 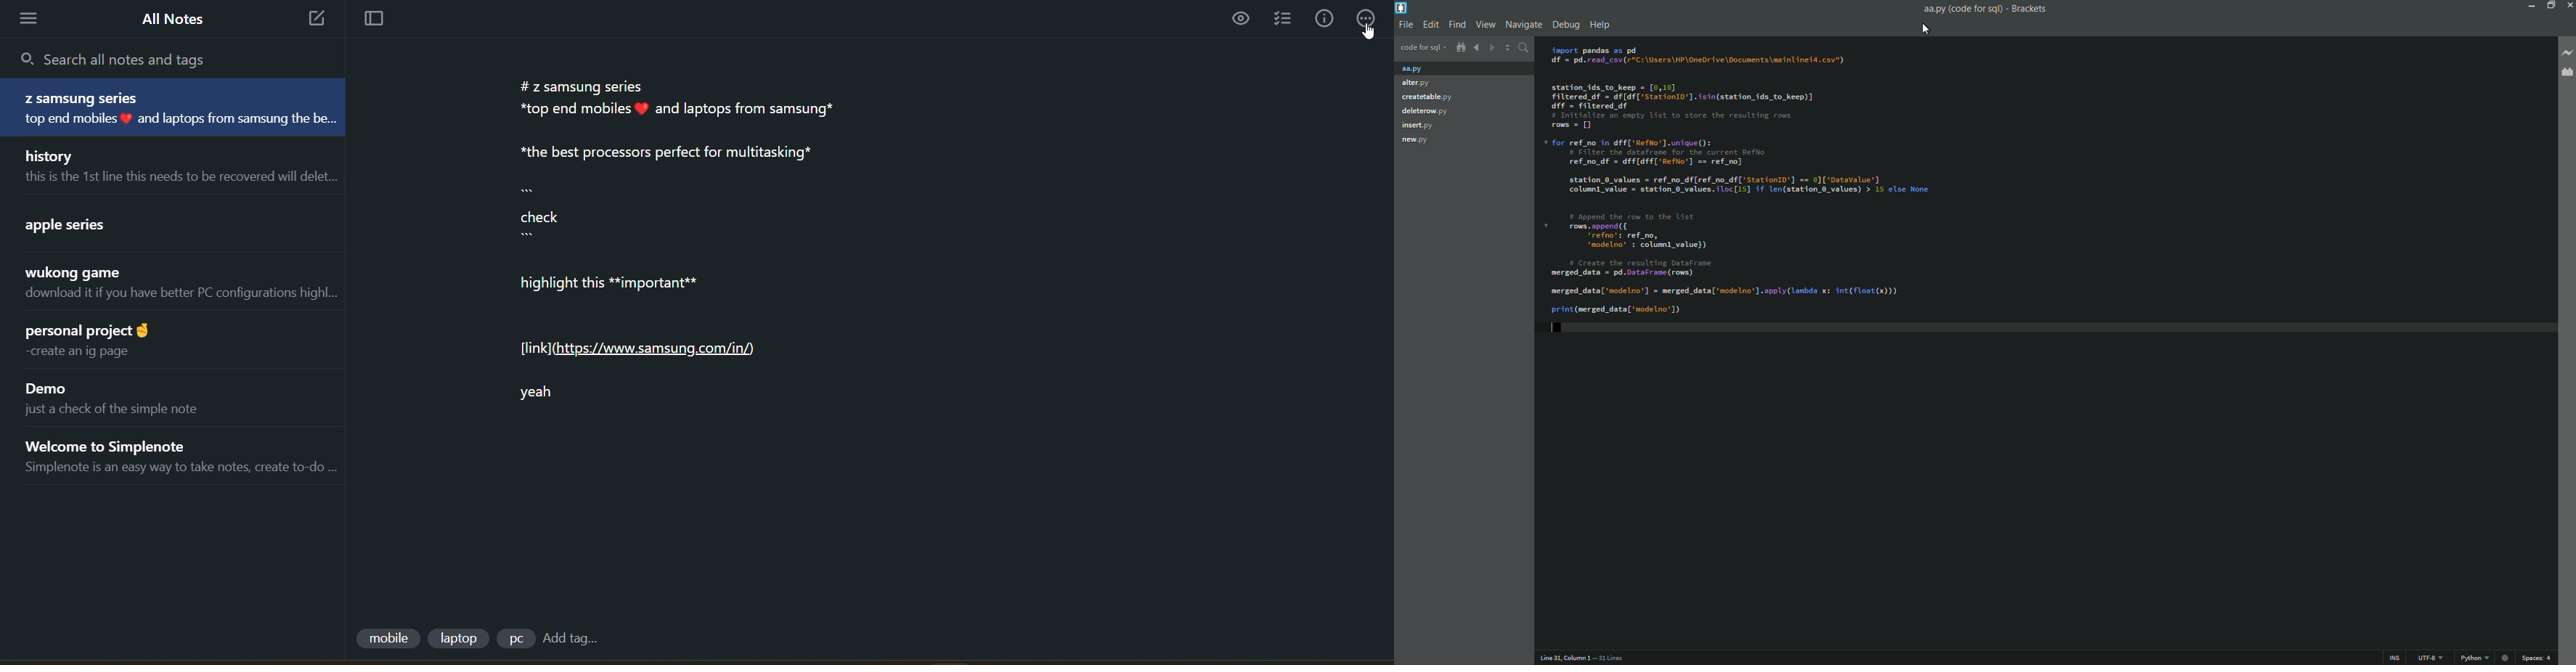 What do you see at coordinates (387, 640) in the screenshot?
I see `tag 1` at bounding box center [387, 640].